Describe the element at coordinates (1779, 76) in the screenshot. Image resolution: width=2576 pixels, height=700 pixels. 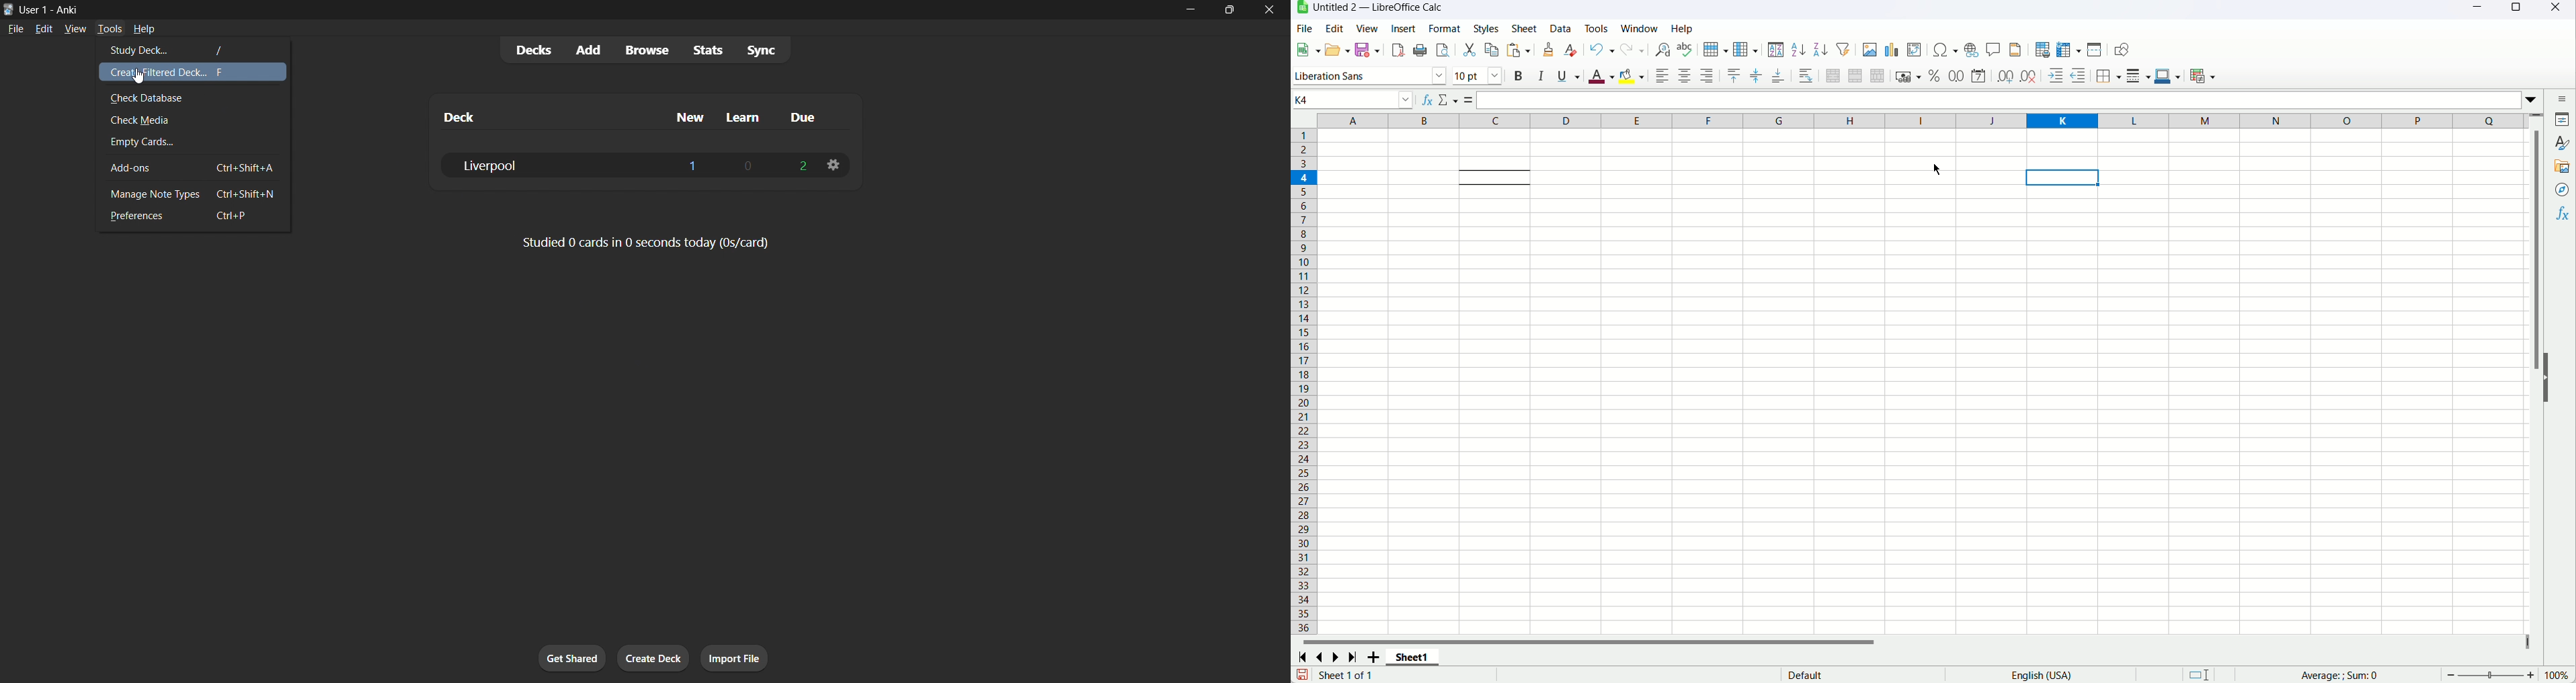
I see `Align bottom` at that location.